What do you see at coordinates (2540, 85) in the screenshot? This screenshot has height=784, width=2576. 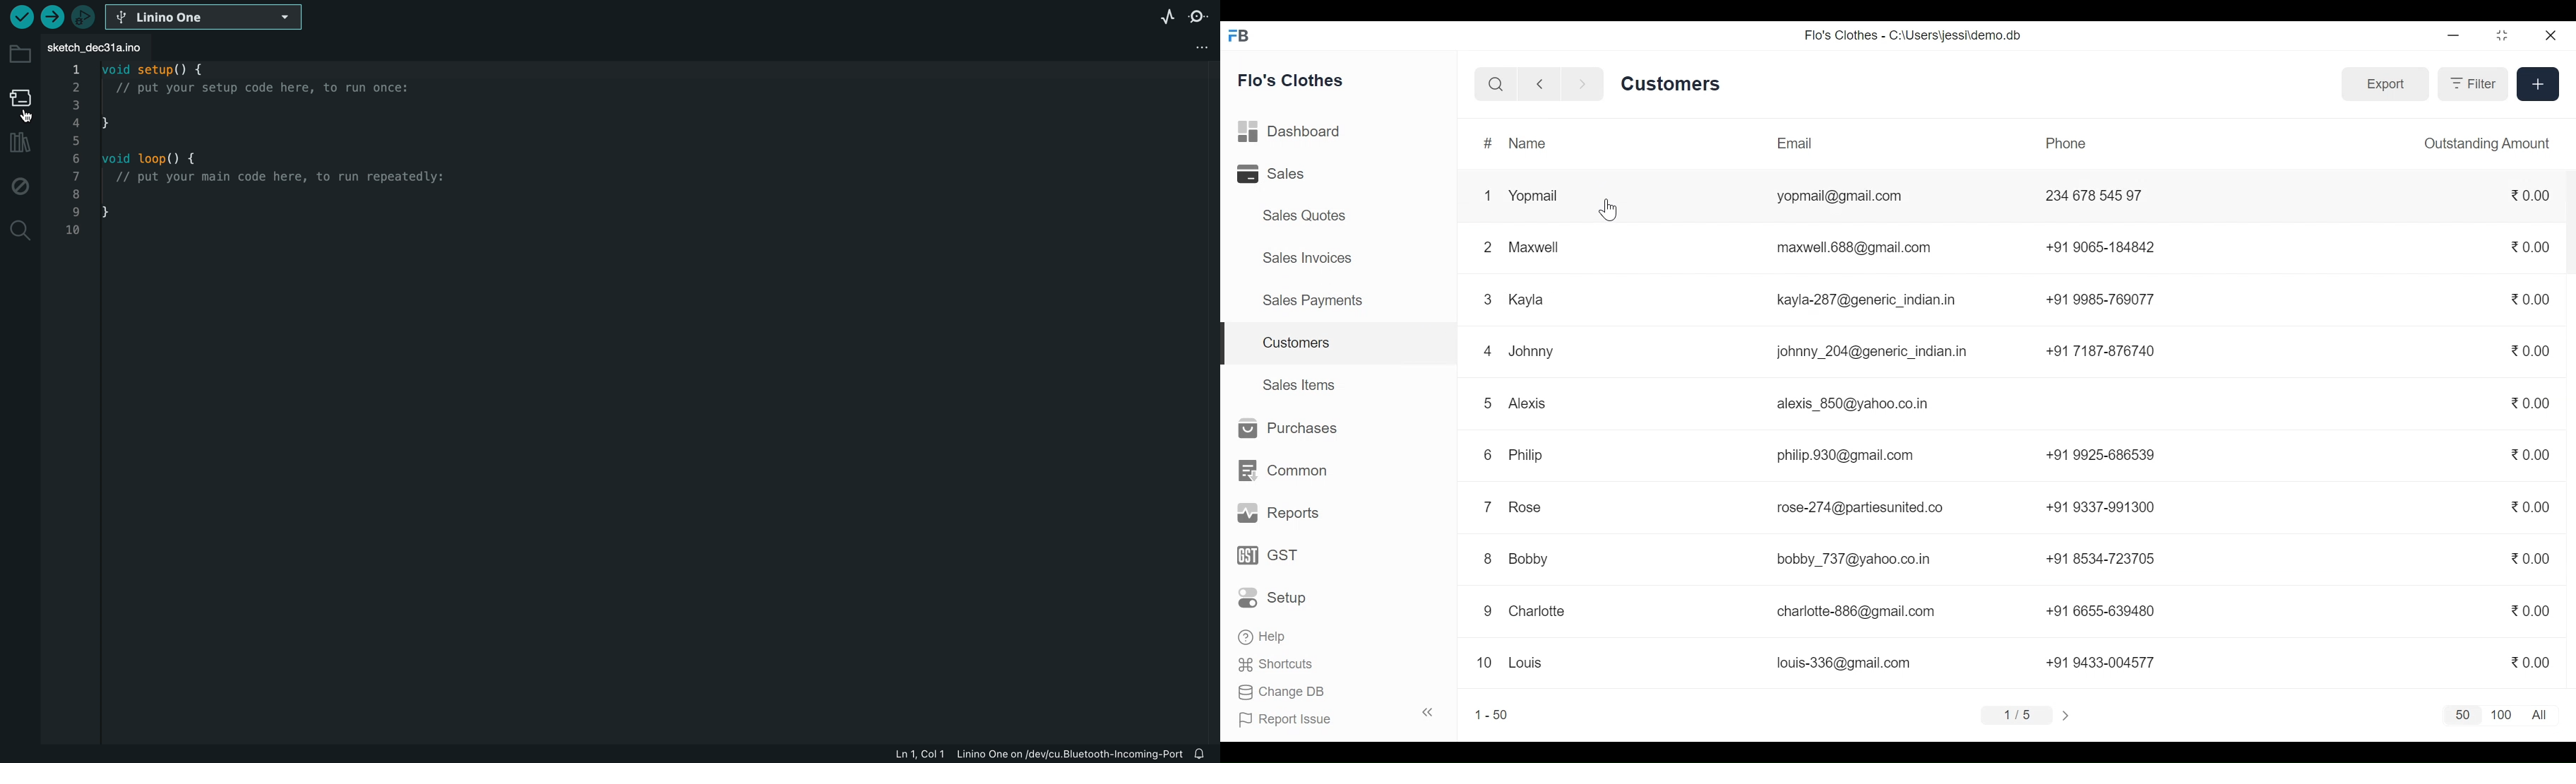 I see `+` at bounding box center [2540, 85].